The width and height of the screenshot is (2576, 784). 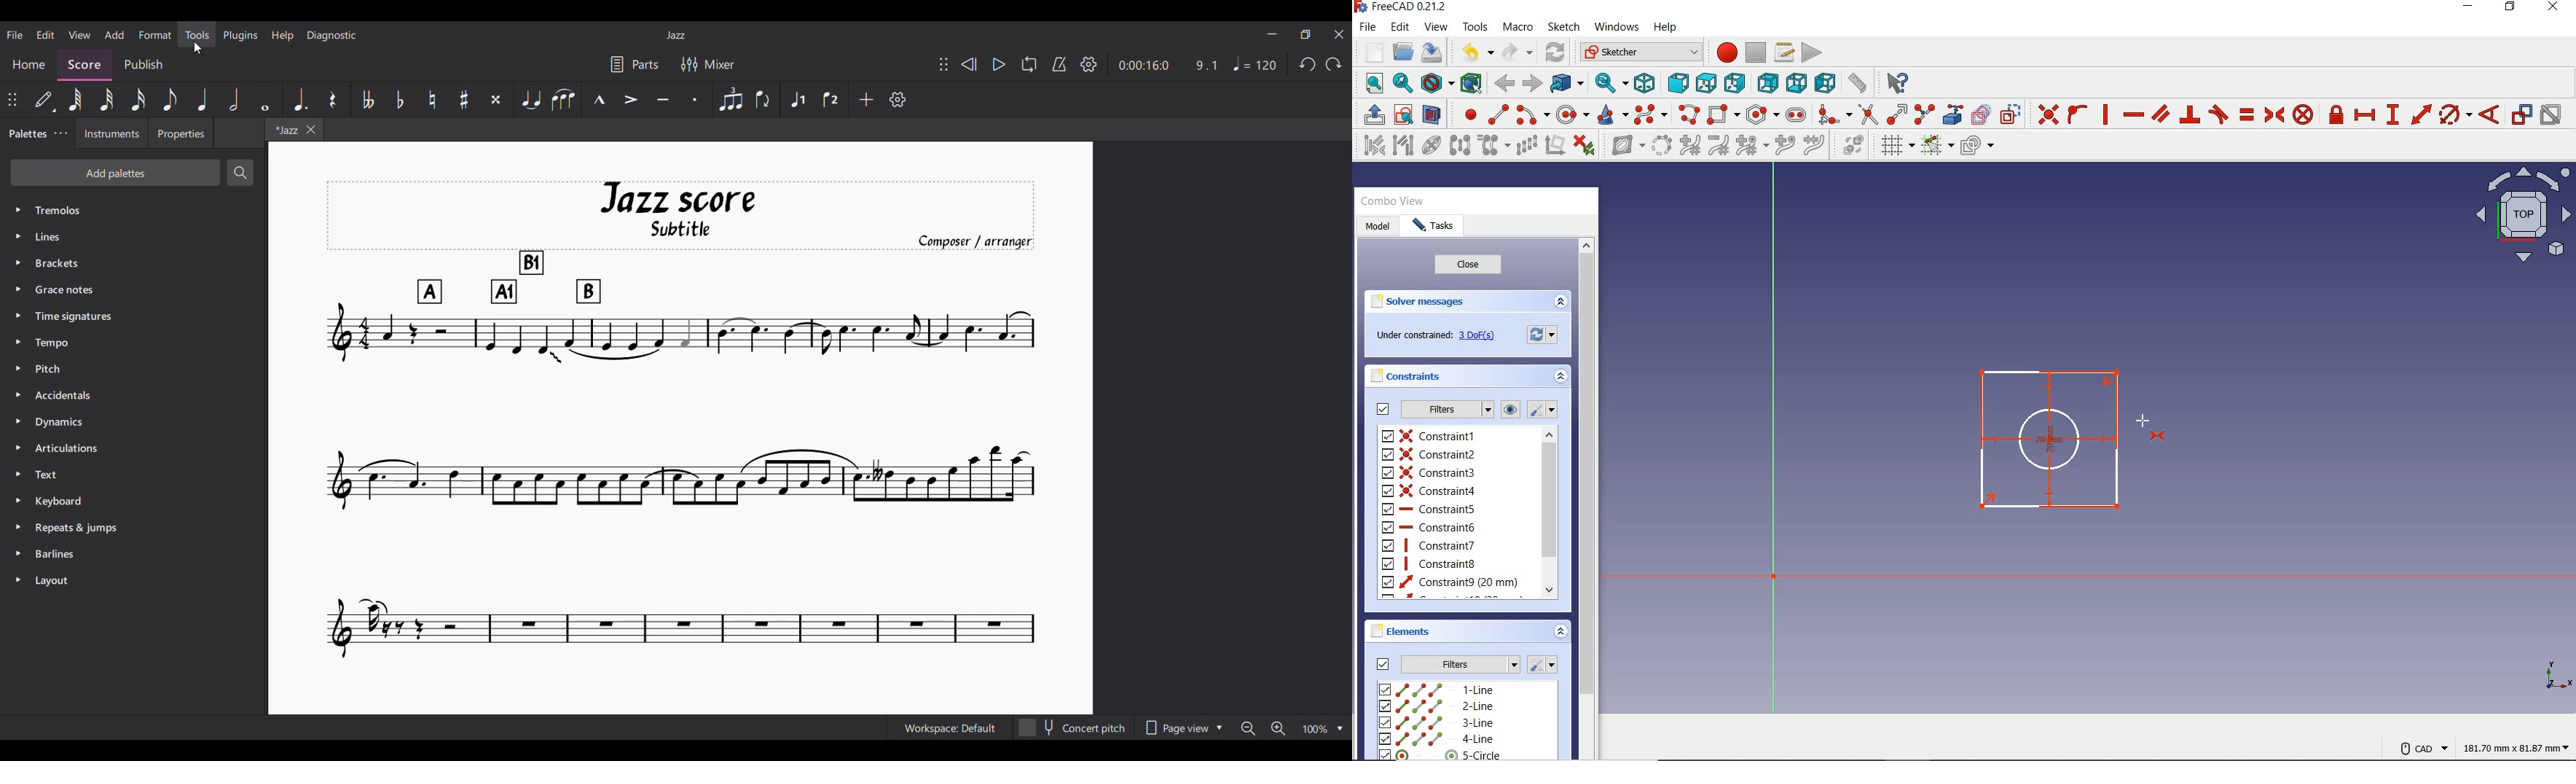 What do you see at coordinates (1436, 27) in the screenshot?
I see `view` at bounding box center [1436, 27].